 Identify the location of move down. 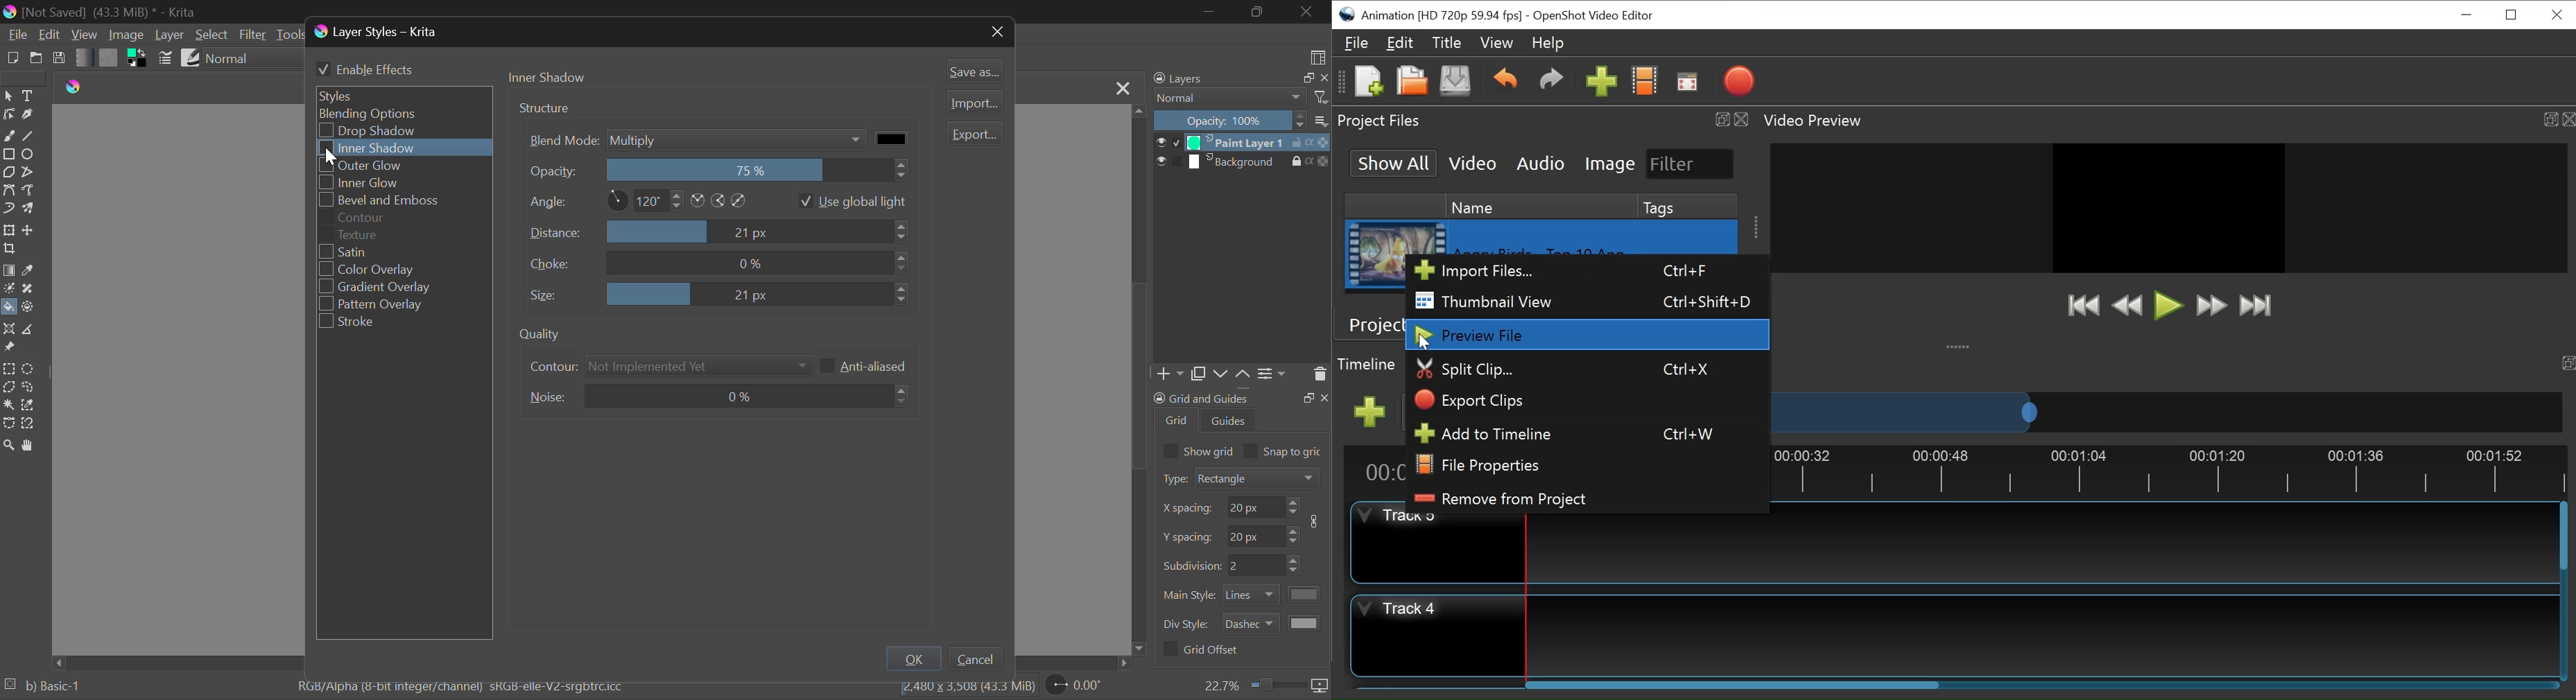
(1140, 645).